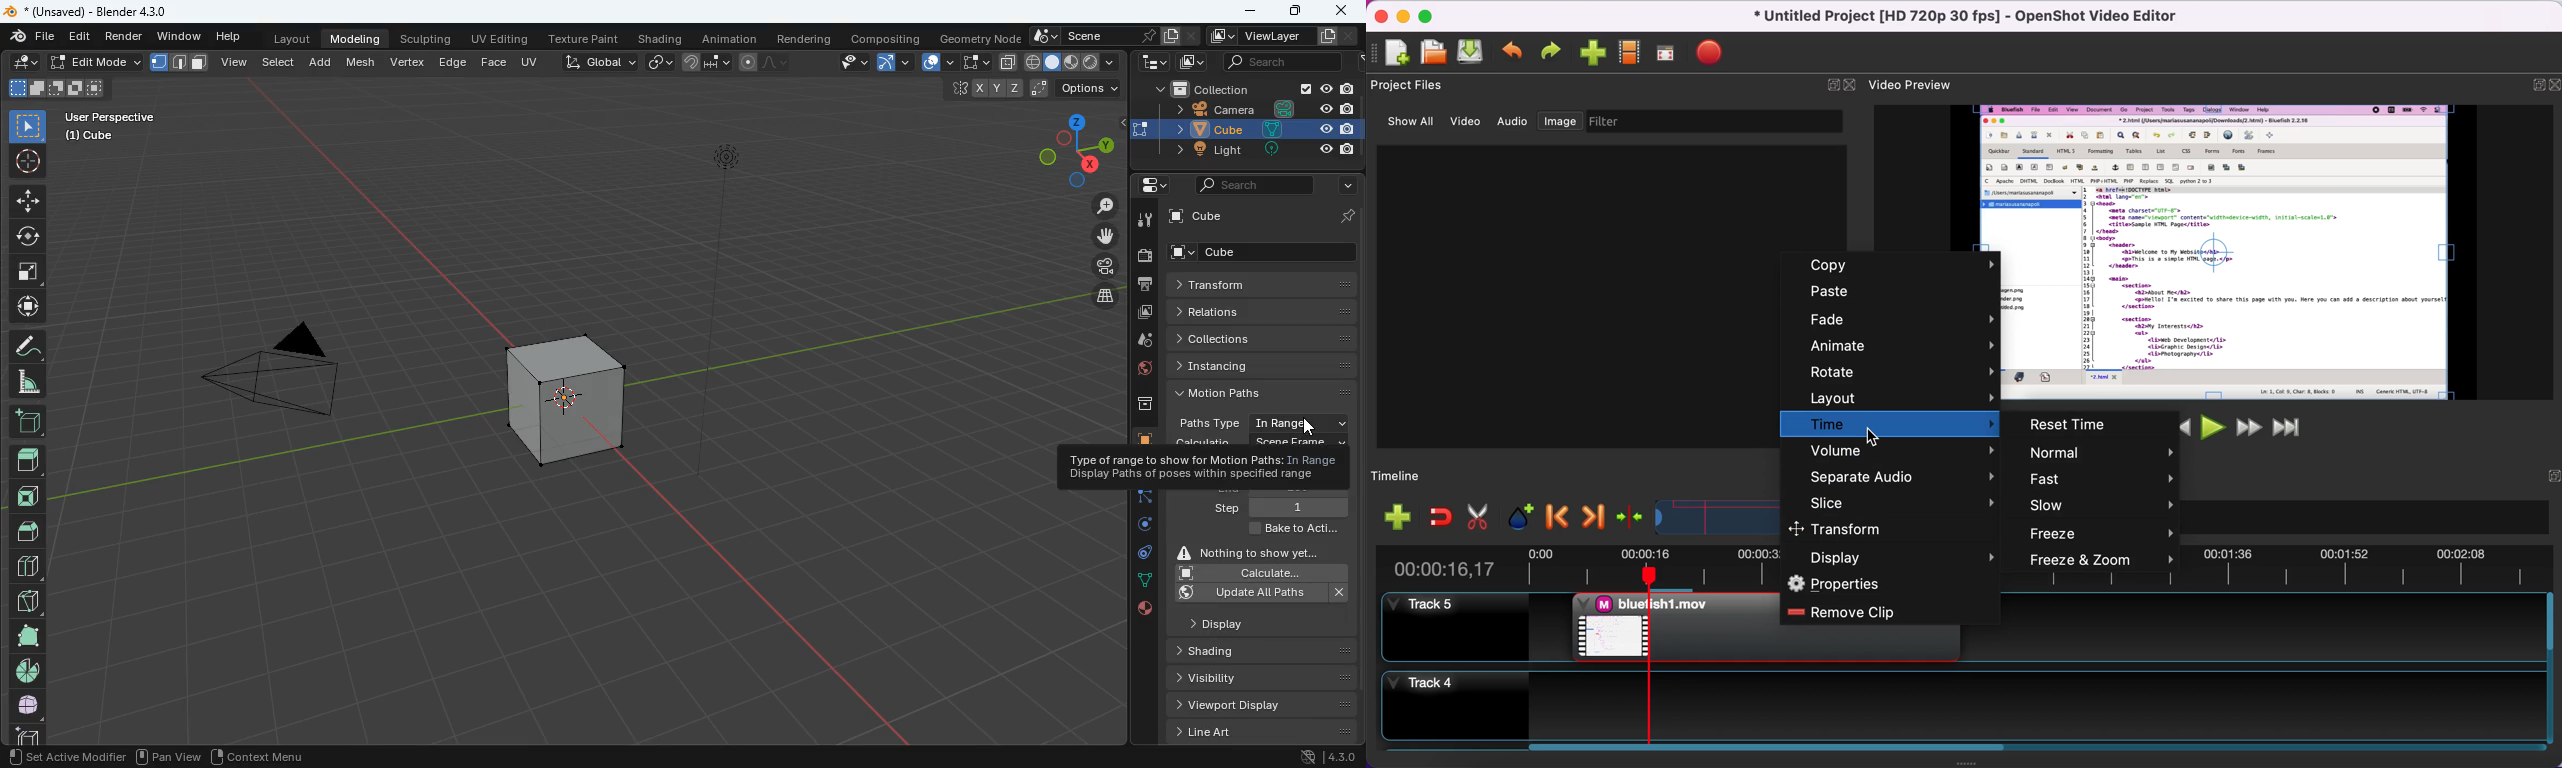 Image resolution: width=2576 pixels, height=784 pixels. Describe the element at coordinates (2098, 479) in the screenshot. I see `fast` at that location.